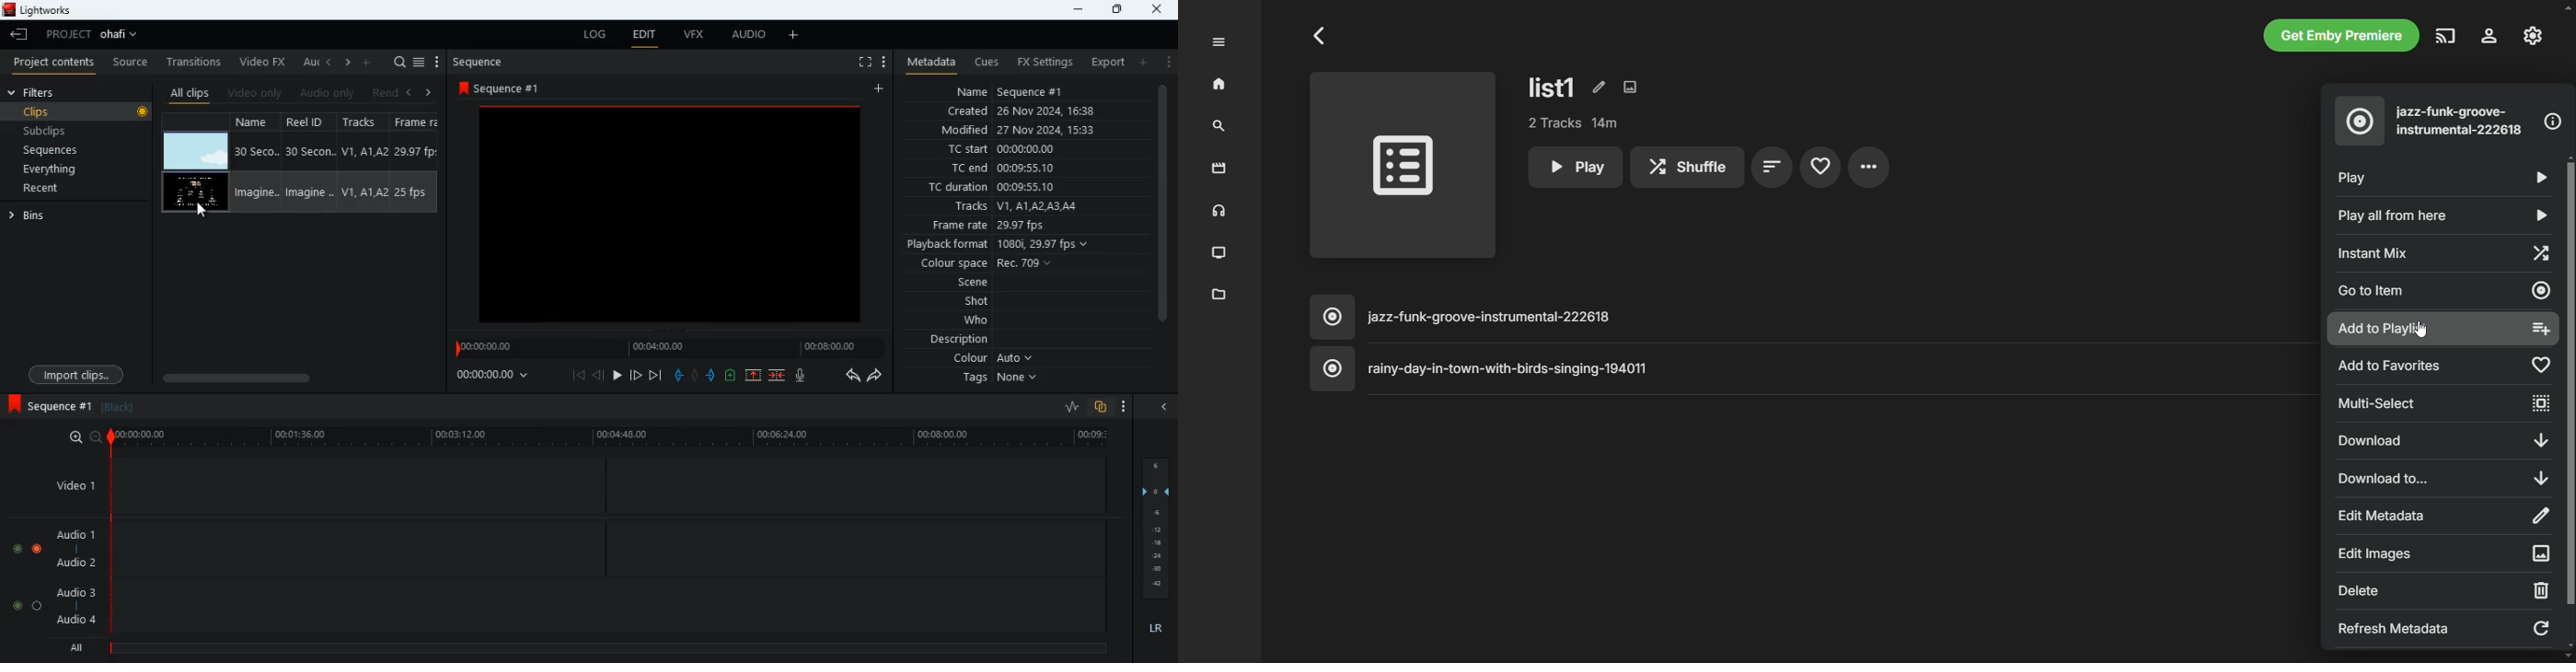 The width and height of the screenshot is (2576, 672). What do you see at coordinates (884, 60) in the screenshot?
I see `menu` at bounding box center [884, 60].